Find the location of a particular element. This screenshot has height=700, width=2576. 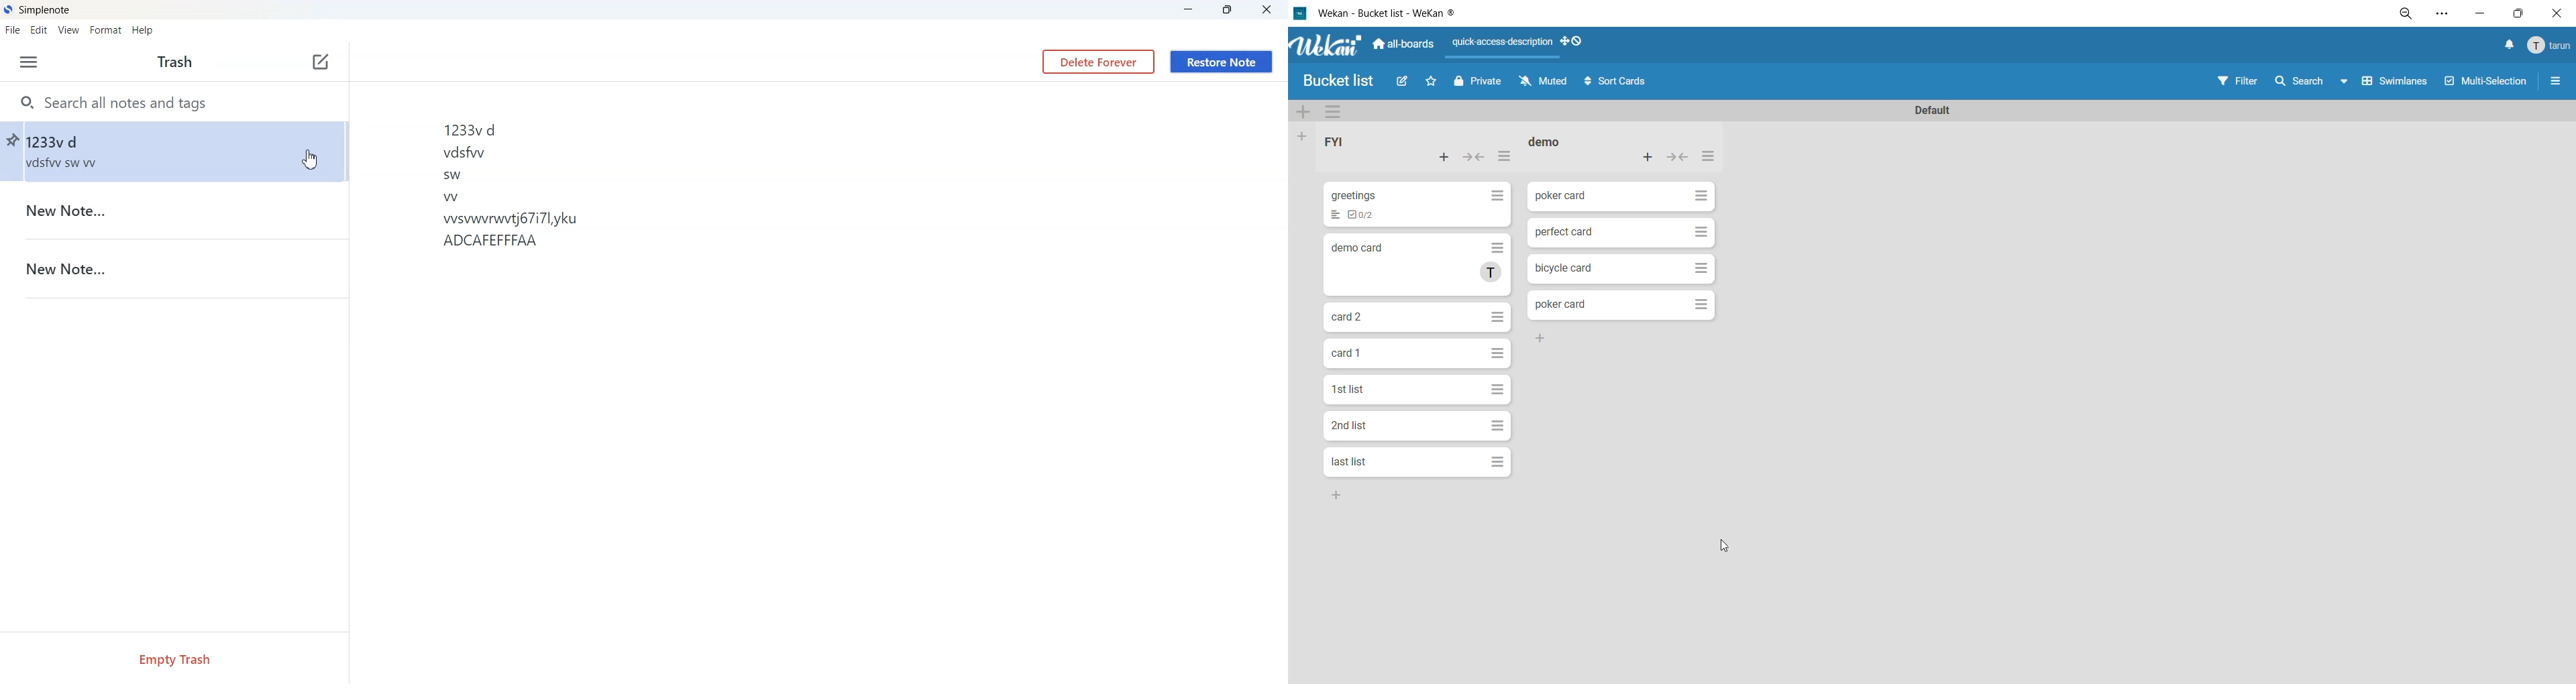

cursor is located at coordinates (1726, 545).